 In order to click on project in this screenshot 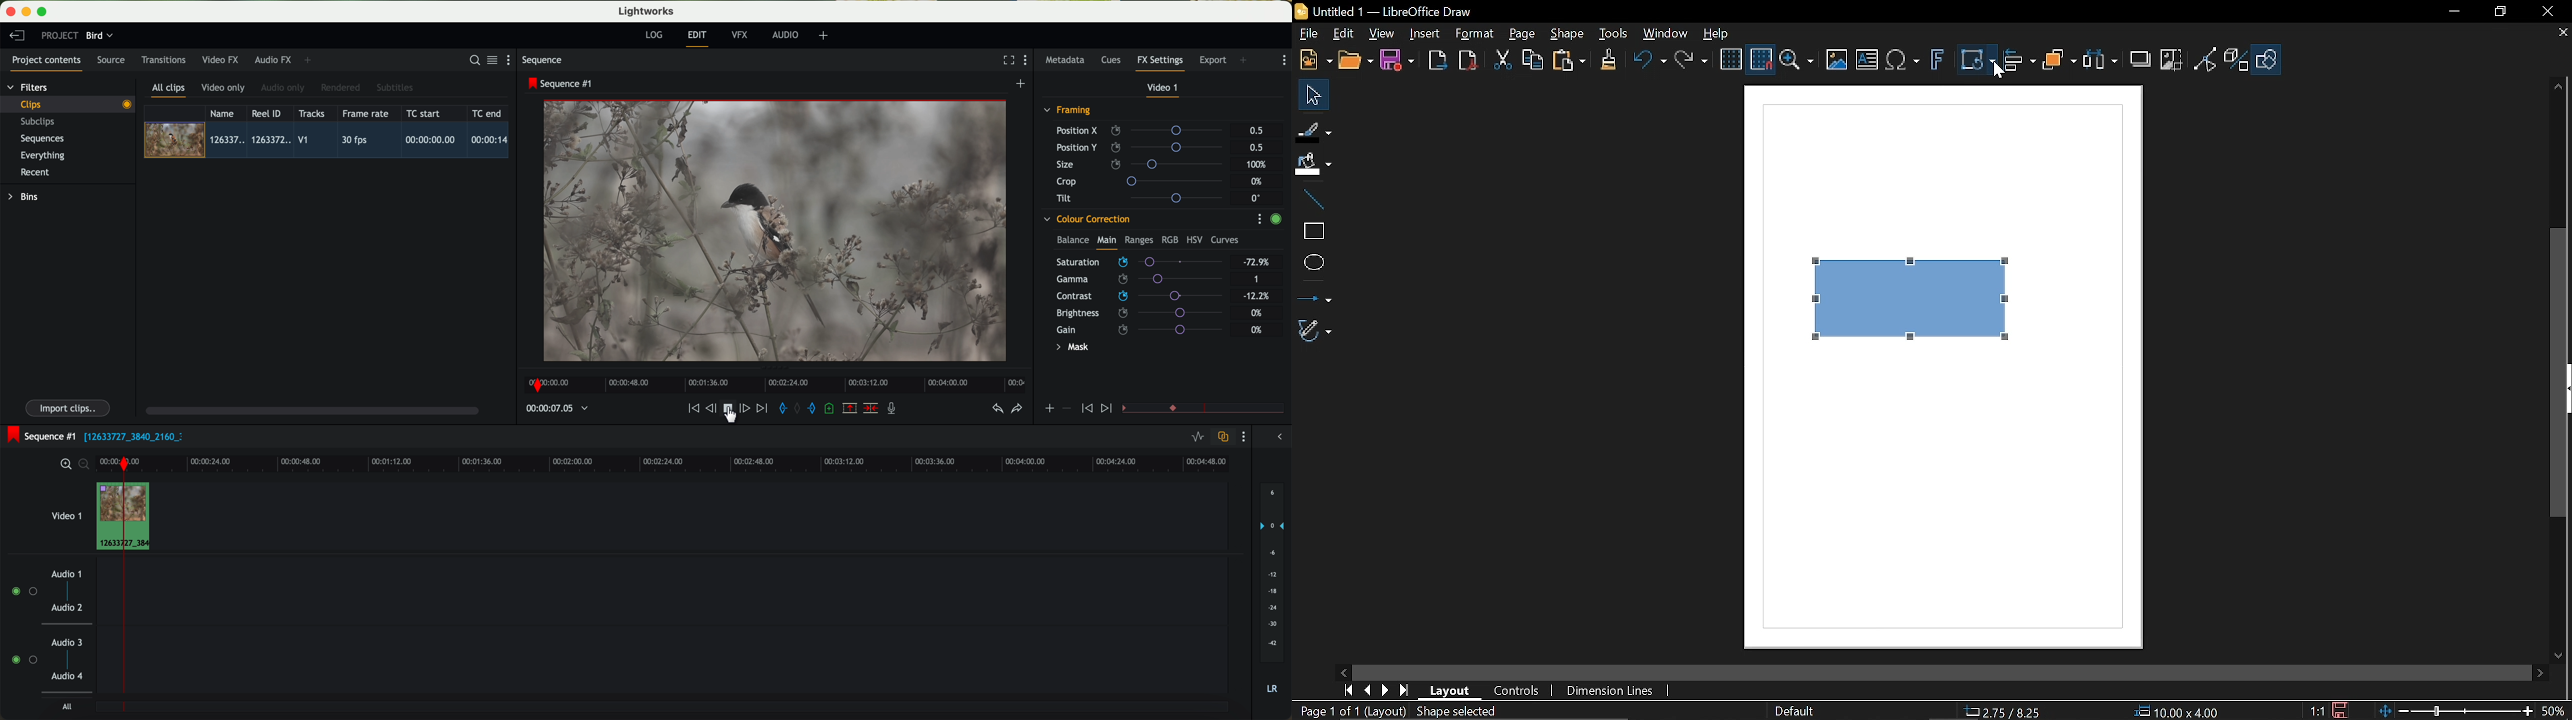, I will do `click(60, 35)`.